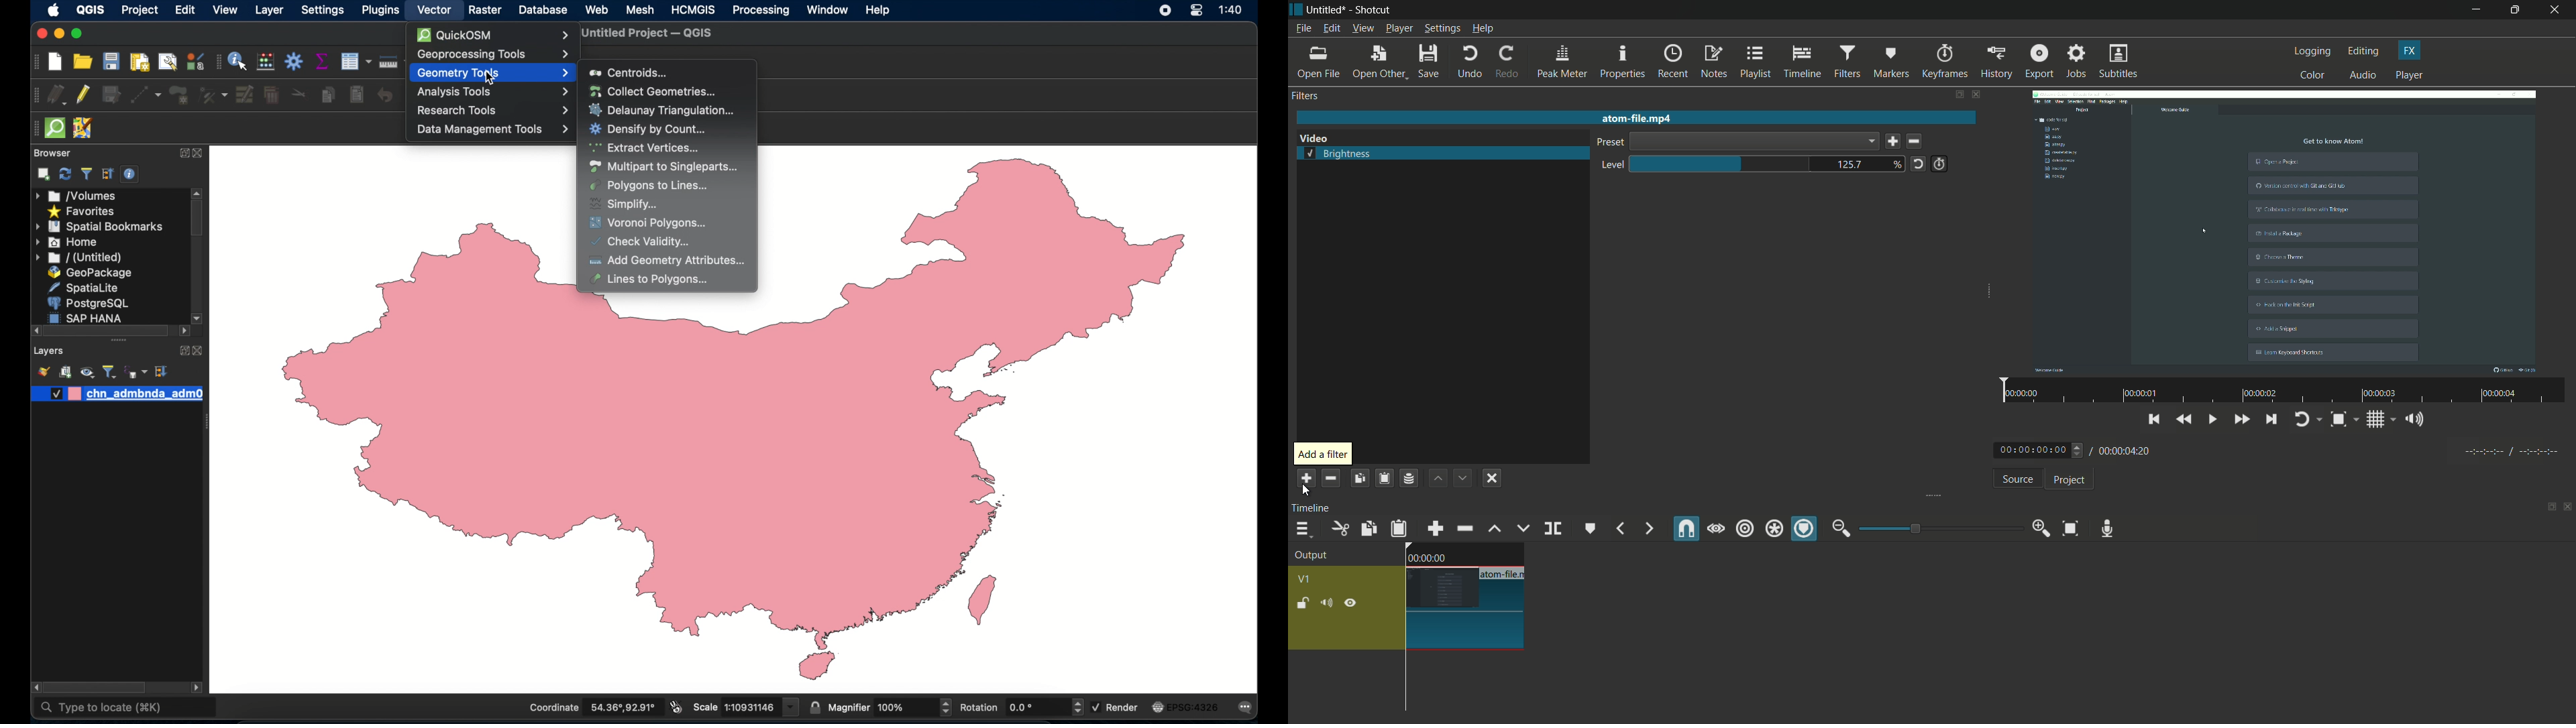  Describe the element at coordinates (206, 423) in the screenshot. I see `drag handle` at that location.